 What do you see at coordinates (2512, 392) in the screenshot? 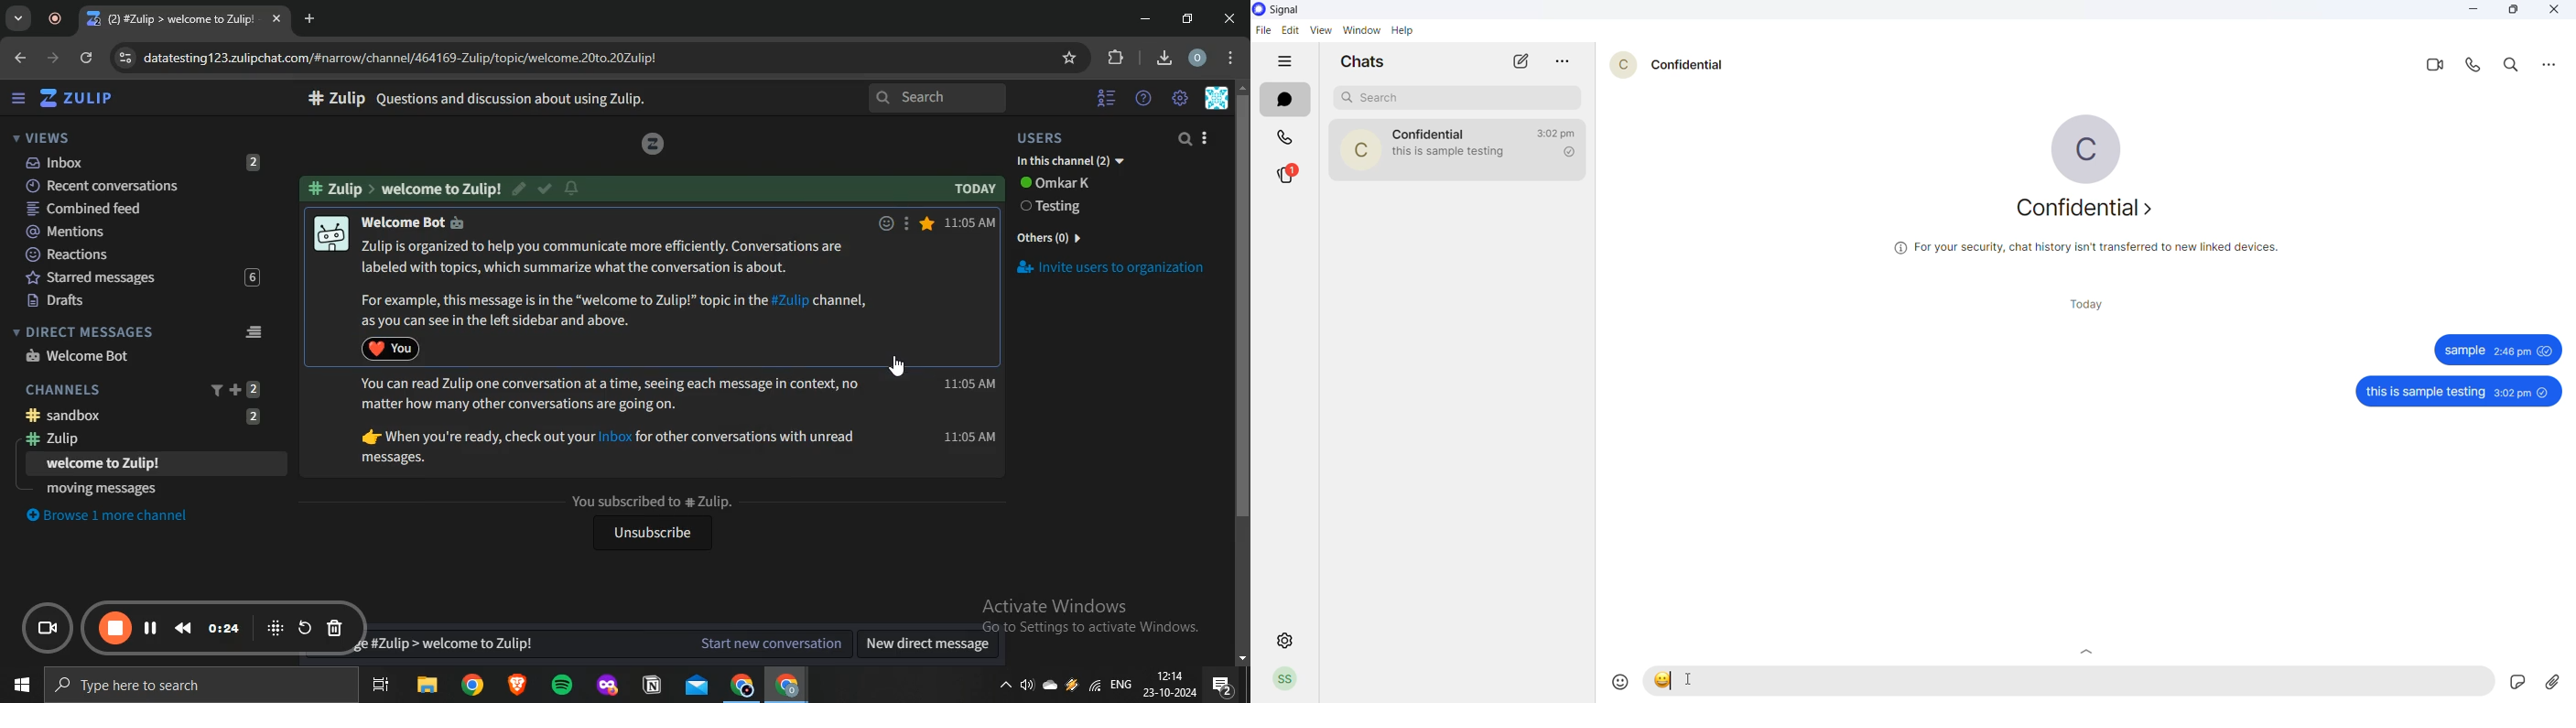
I see `3:02 pm` at bounding box center [2512, 392].